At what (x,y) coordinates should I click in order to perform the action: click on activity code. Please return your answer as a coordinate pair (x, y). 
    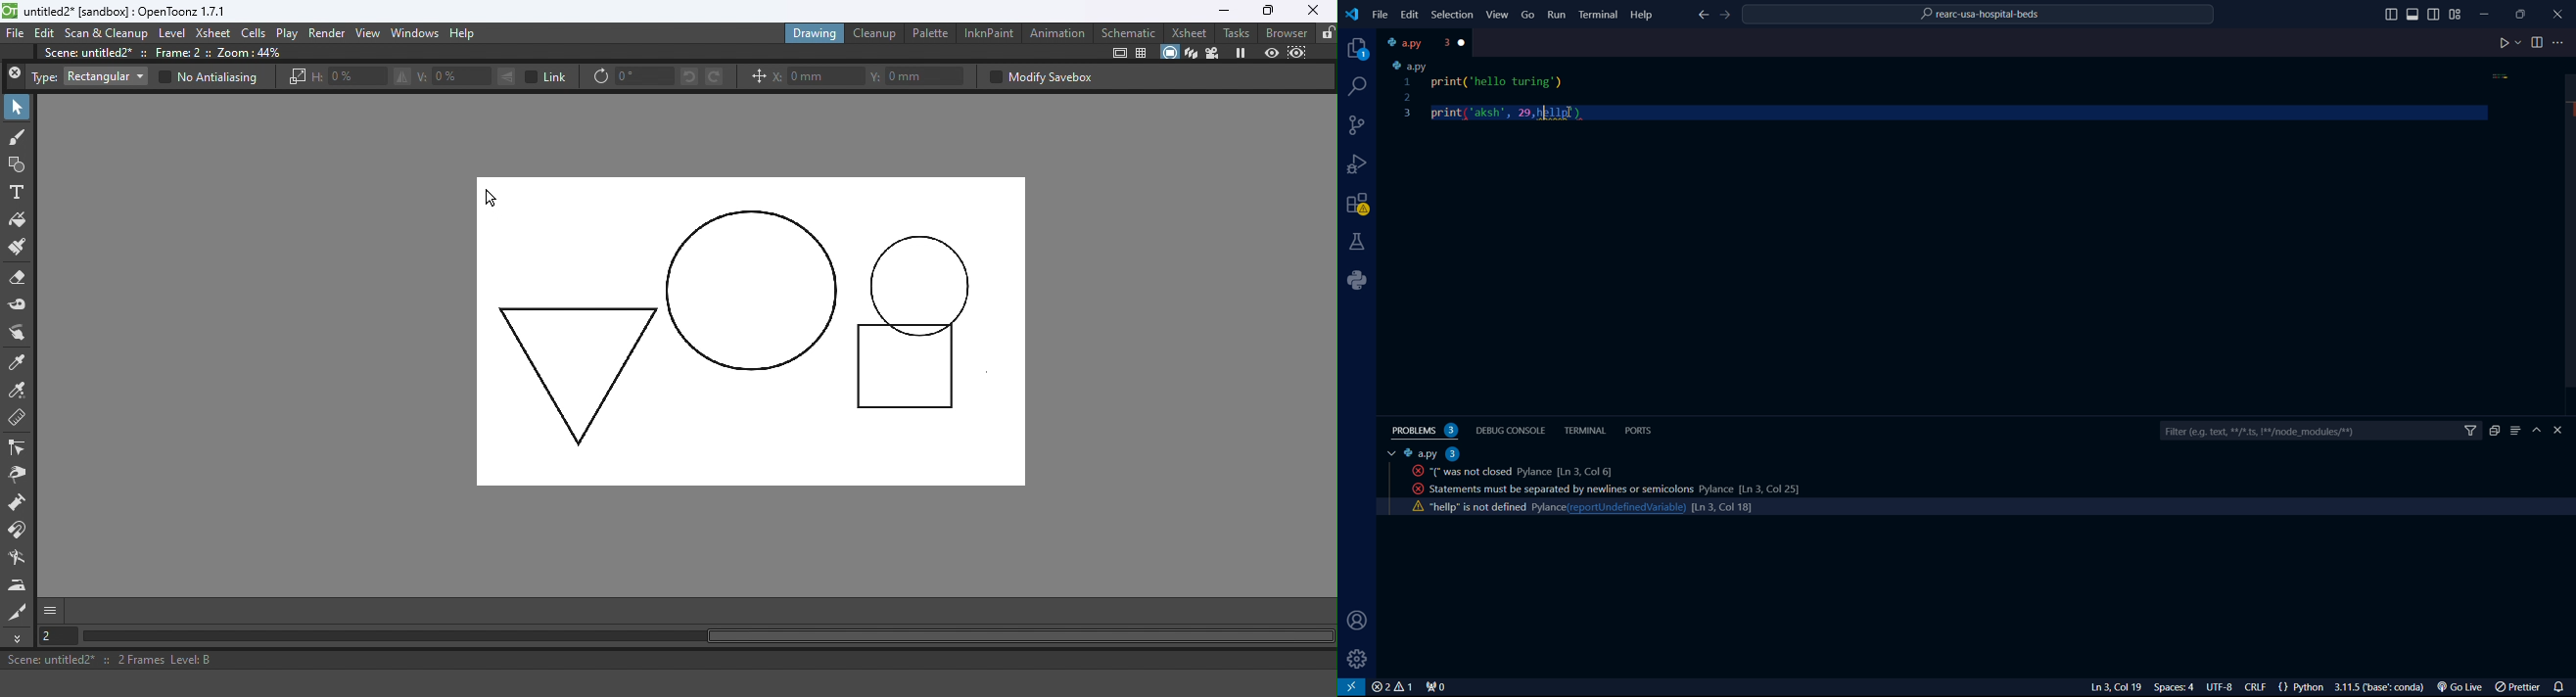
    Looking at the image, I should click on (1508, 471).